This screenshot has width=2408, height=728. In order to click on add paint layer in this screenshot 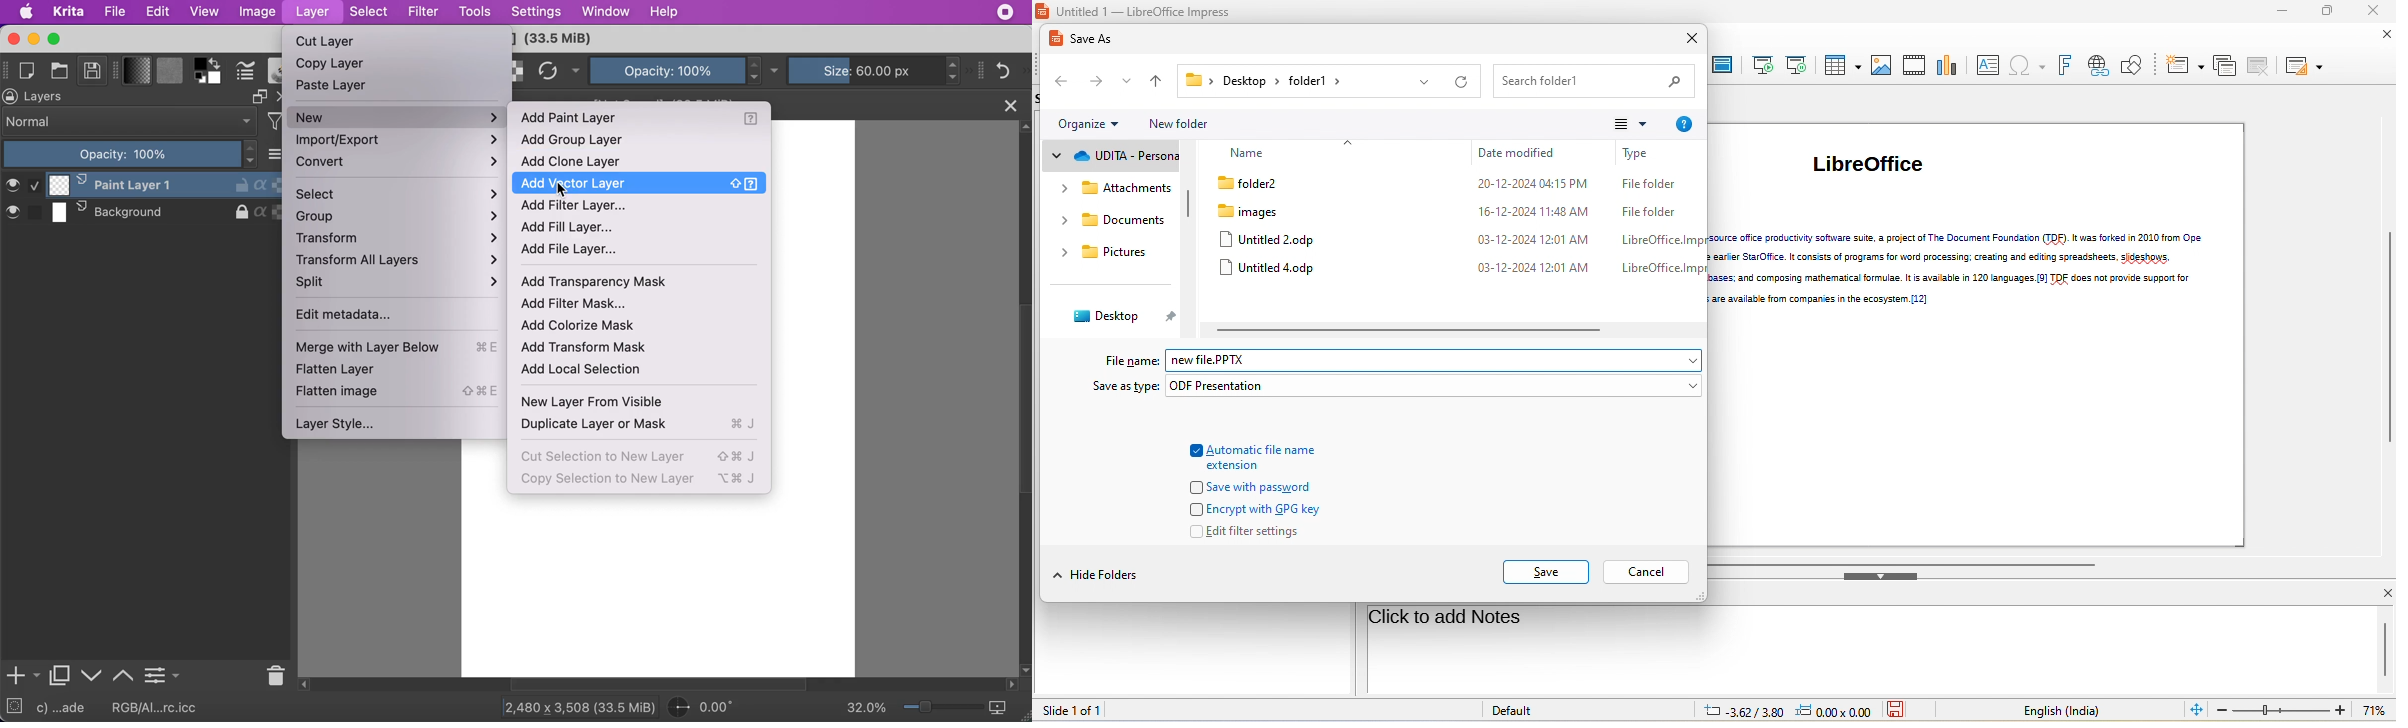, I will do `click(644, 119)`.